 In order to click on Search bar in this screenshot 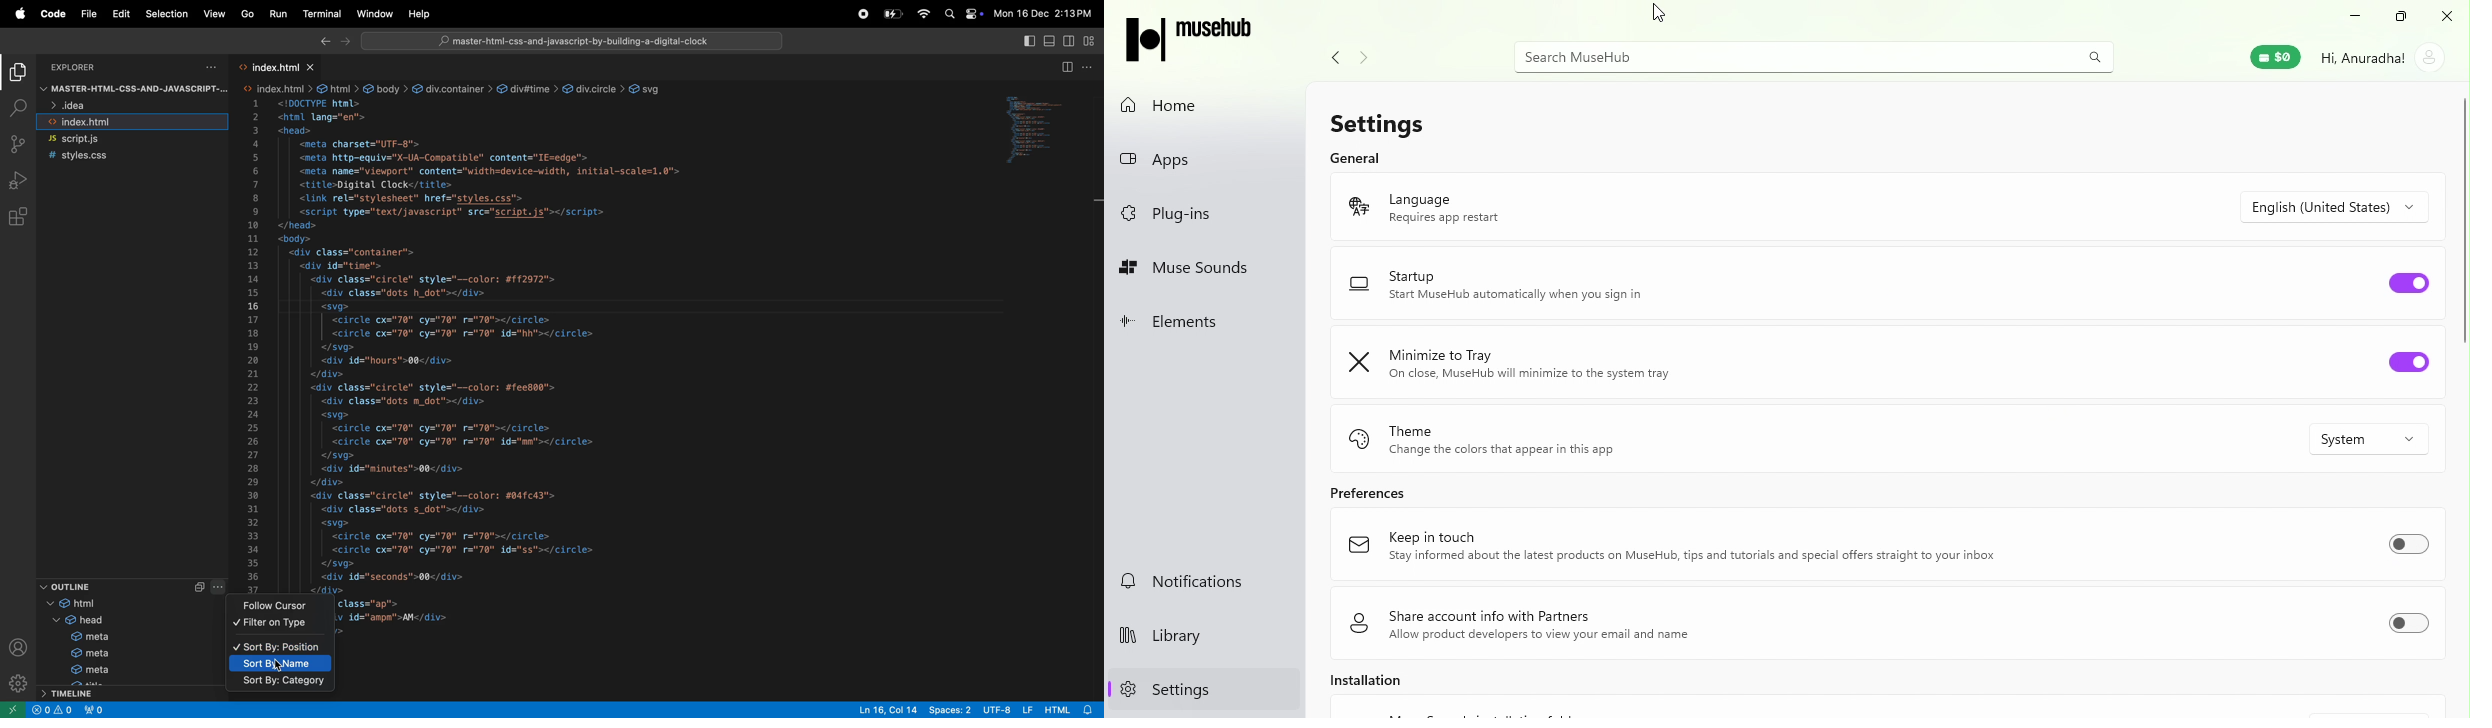, I will do `click(1790, 55)`.